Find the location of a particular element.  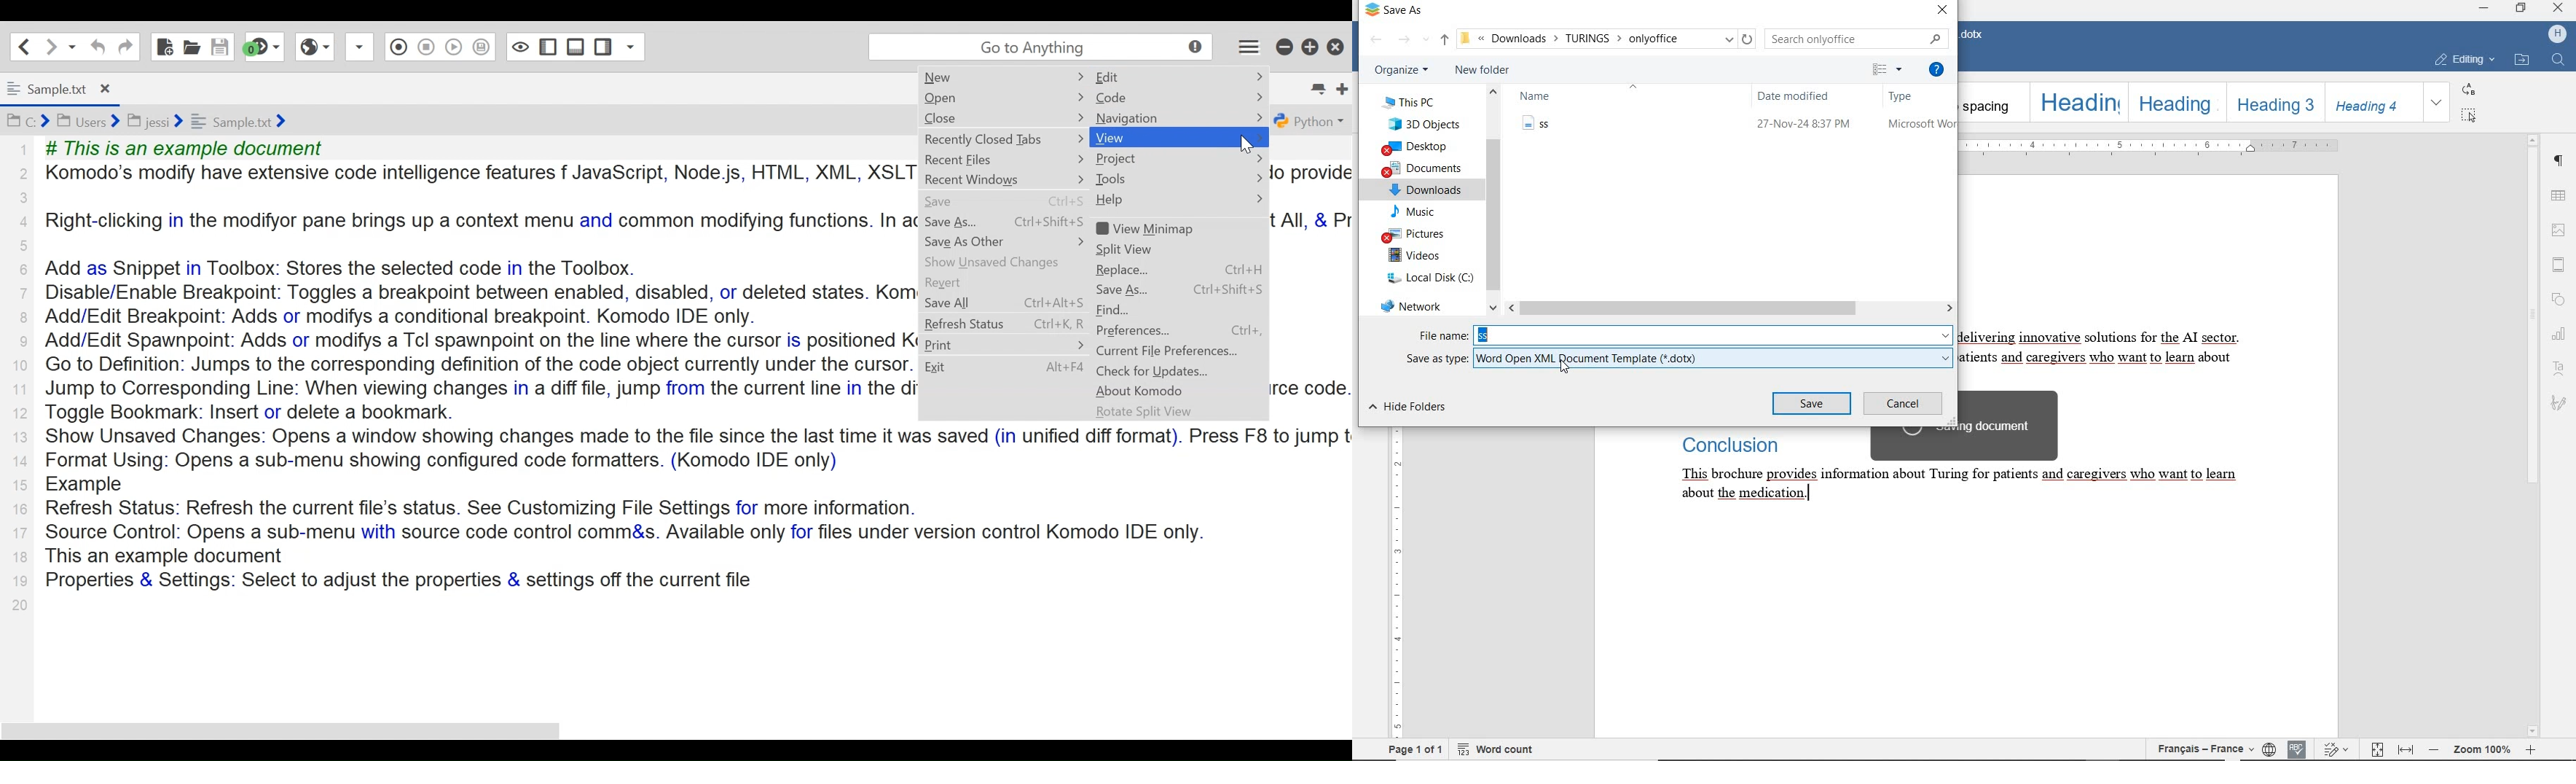

SEARCH is located at coordinates (1856, 37).